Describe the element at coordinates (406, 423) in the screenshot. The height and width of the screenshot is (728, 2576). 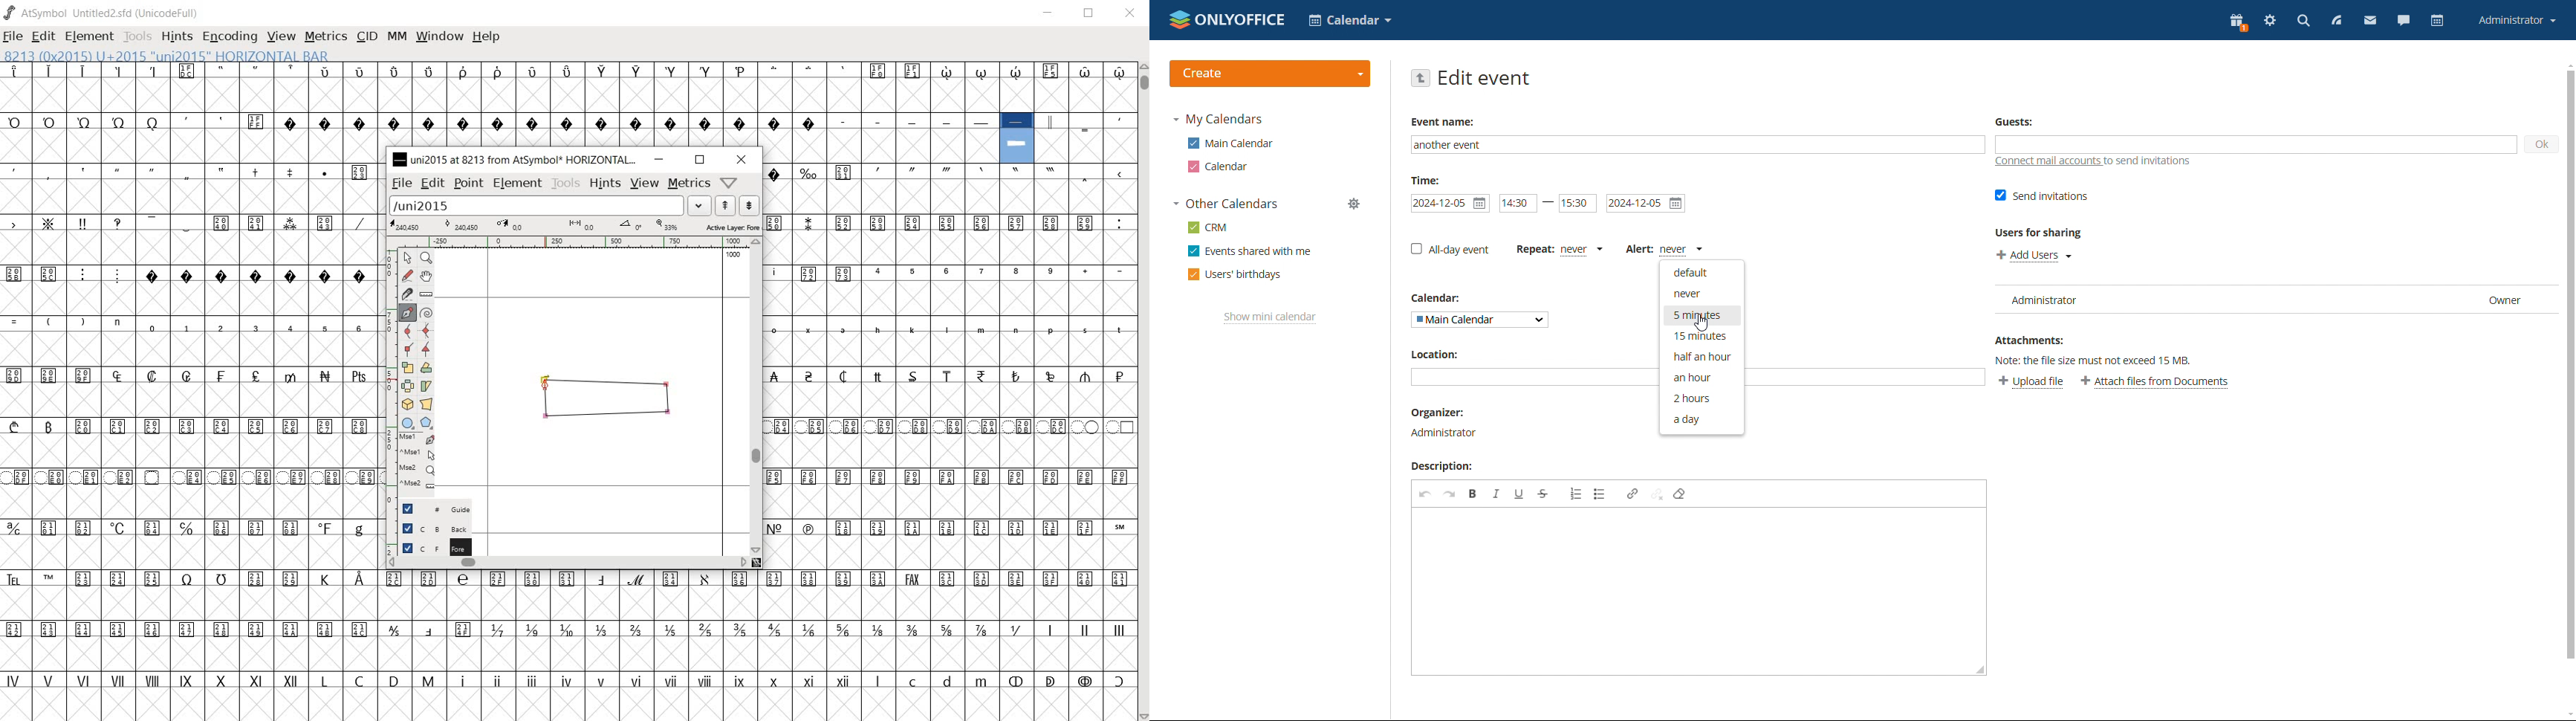
I see `rectangle or ellipse` at that location.